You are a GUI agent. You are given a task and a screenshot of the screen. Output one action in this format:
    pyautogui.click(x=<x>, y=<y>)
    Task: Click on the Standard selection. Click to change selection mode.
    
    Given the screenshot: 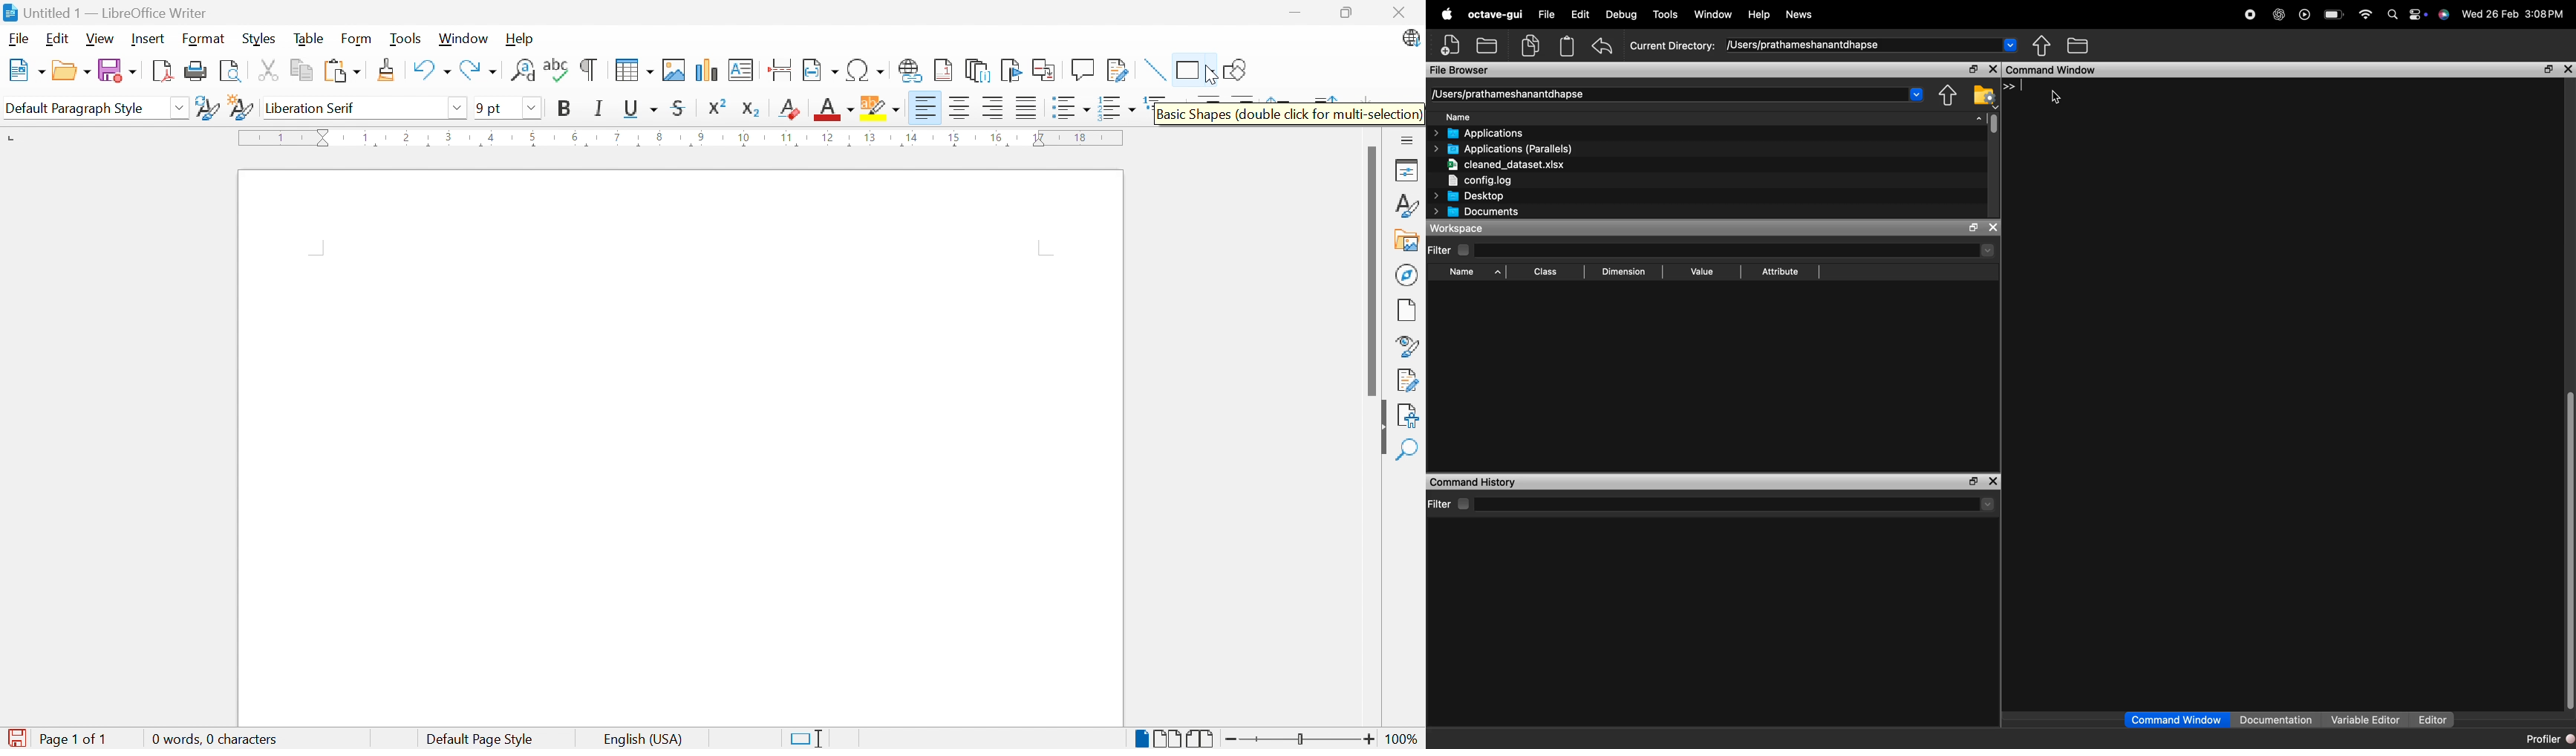 What is the action you would take?
    pyautogui.click(x=806, y=739)
    